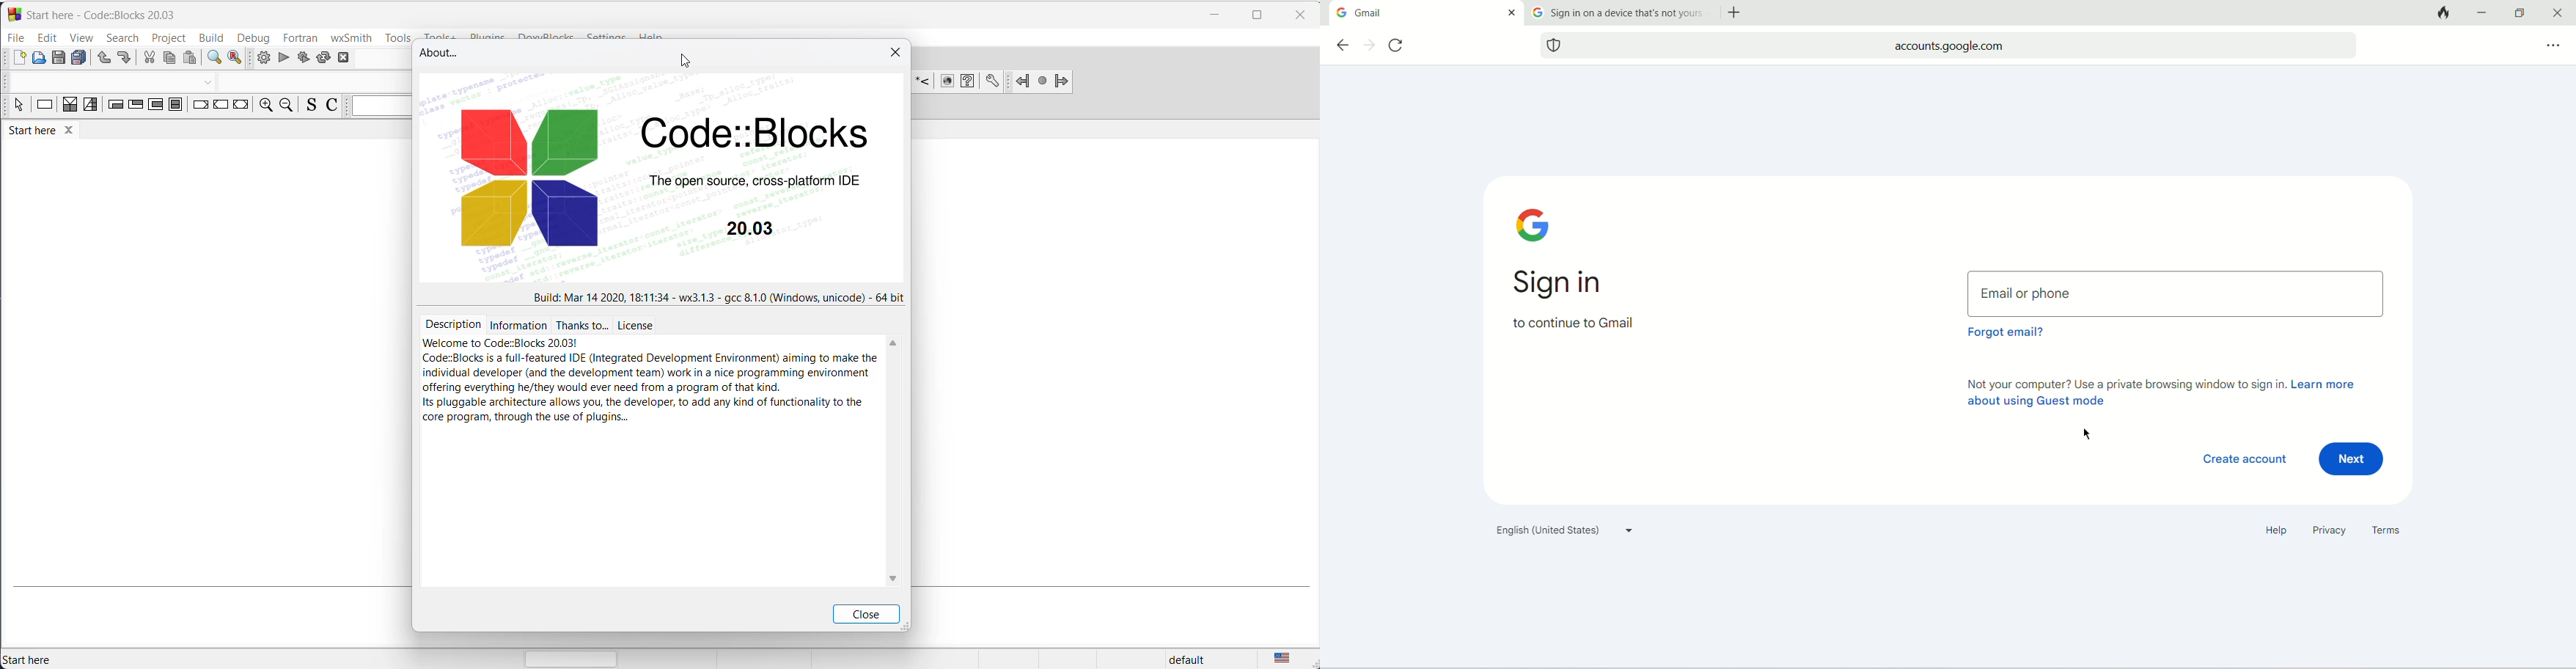  I want to click on not your computer? use a private browsing window to sign in, so click(2123, 383).